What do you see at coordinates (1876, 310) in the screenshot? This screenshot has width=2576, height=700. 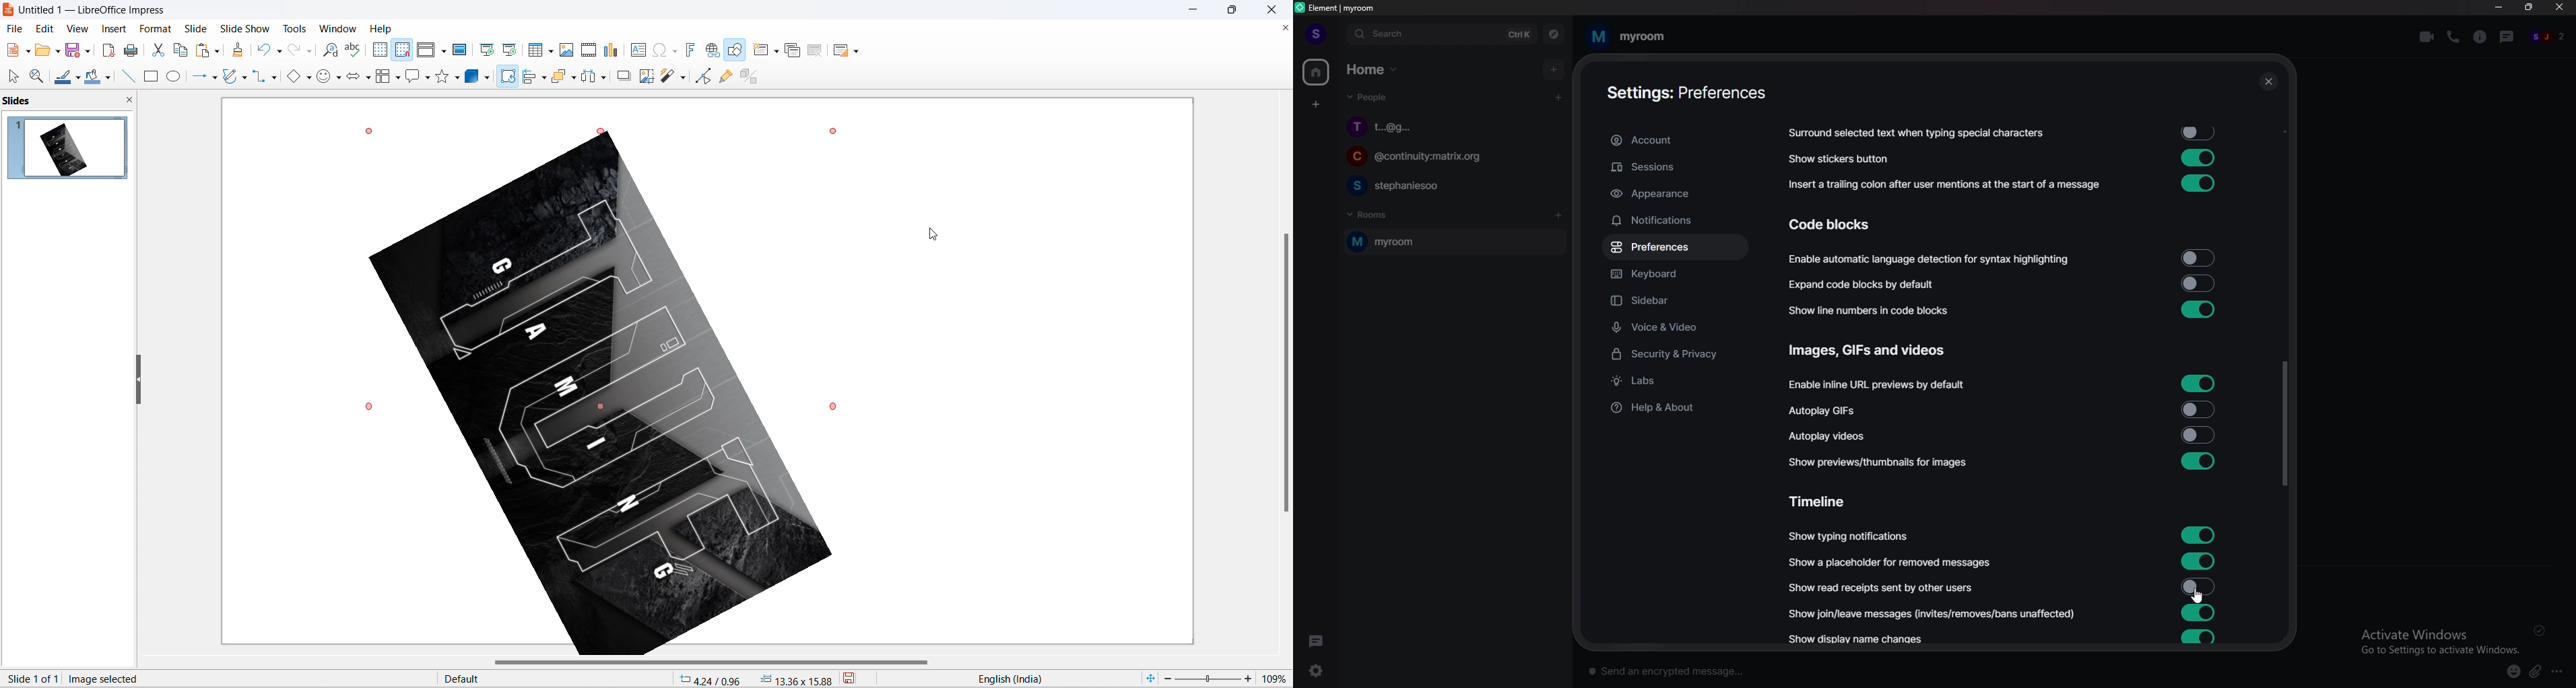 I see `show line number in code blocks` at bounding box center [1876, 310].